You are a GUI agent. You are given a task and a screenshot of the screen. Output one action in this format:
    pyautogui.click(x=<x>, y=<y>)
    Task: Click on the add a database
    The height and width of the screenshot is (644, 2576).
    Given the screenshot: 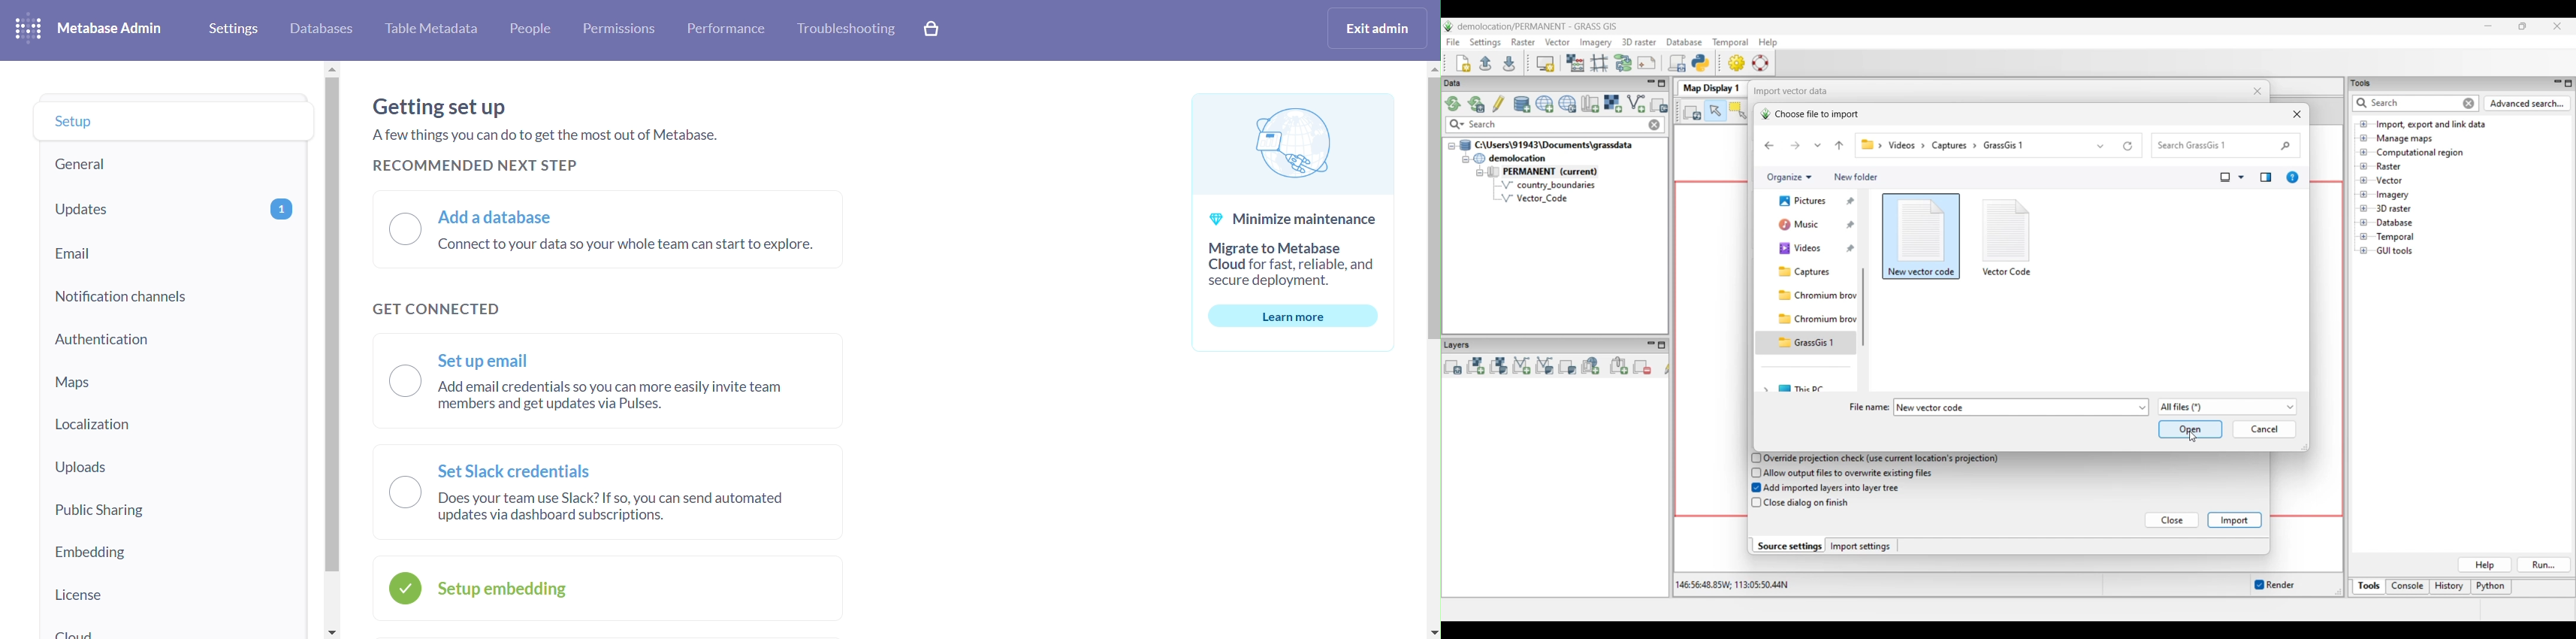 What is the action you would take?
    pyautogui.click(x=608, y=229)
    